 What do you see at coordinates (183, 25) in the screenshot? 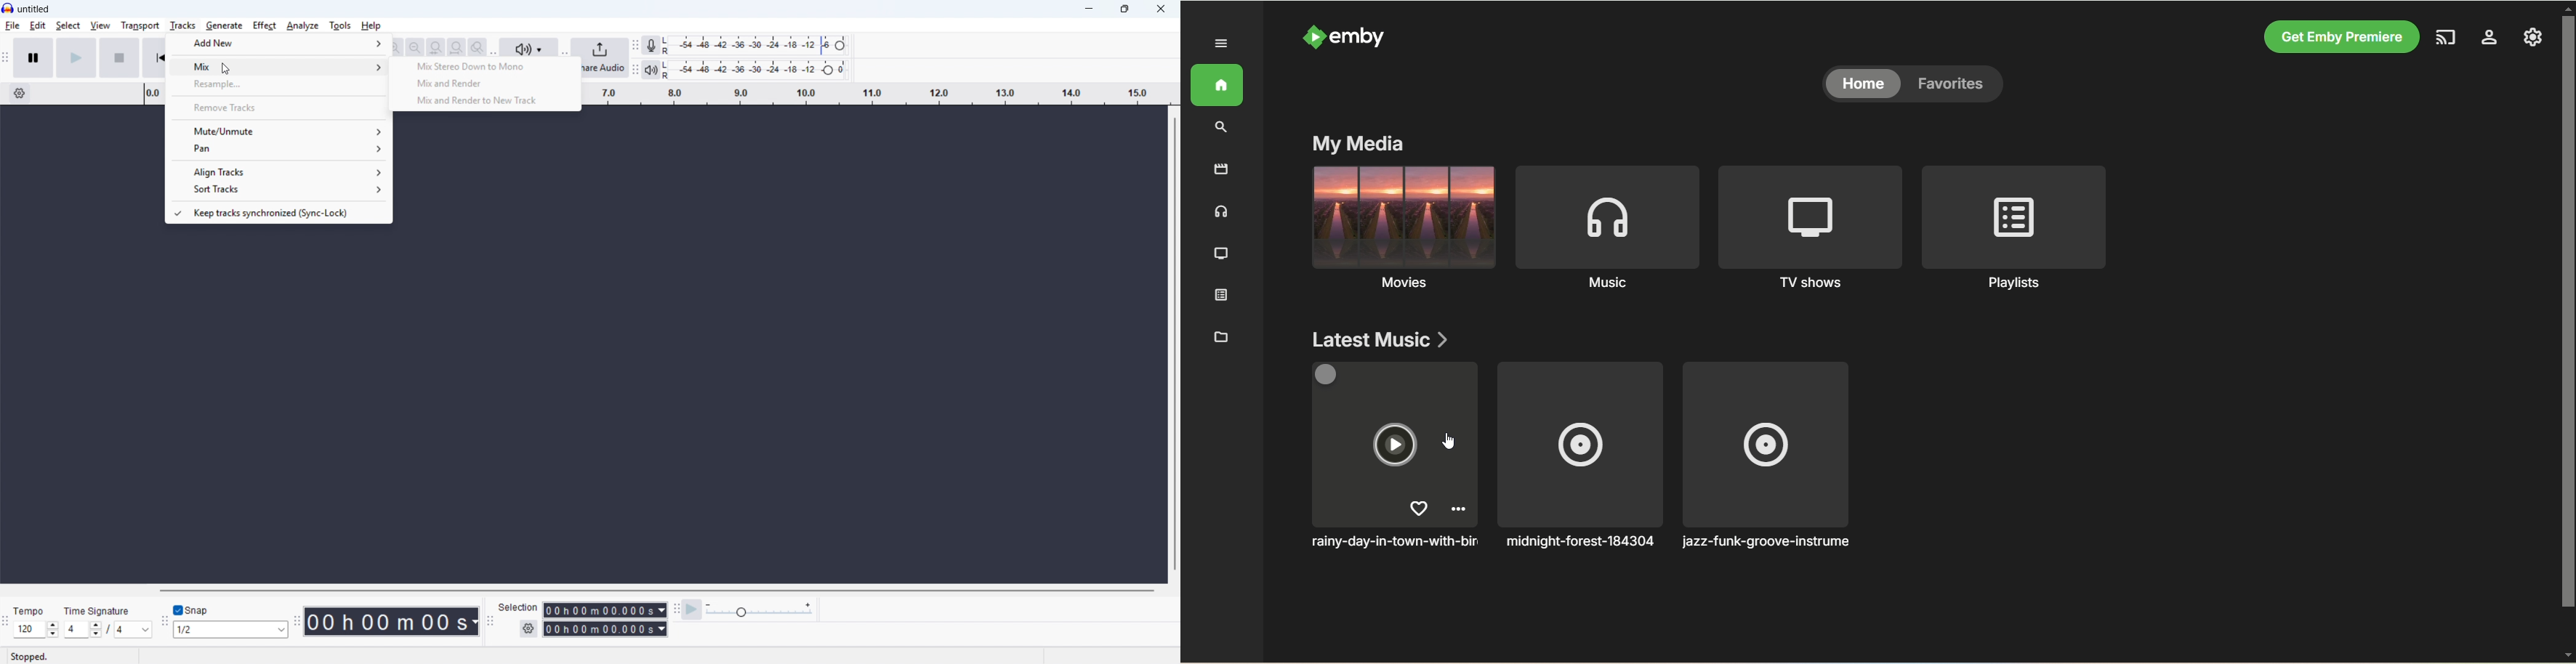
I see `Tracks ` at bounding box center [183, 25].